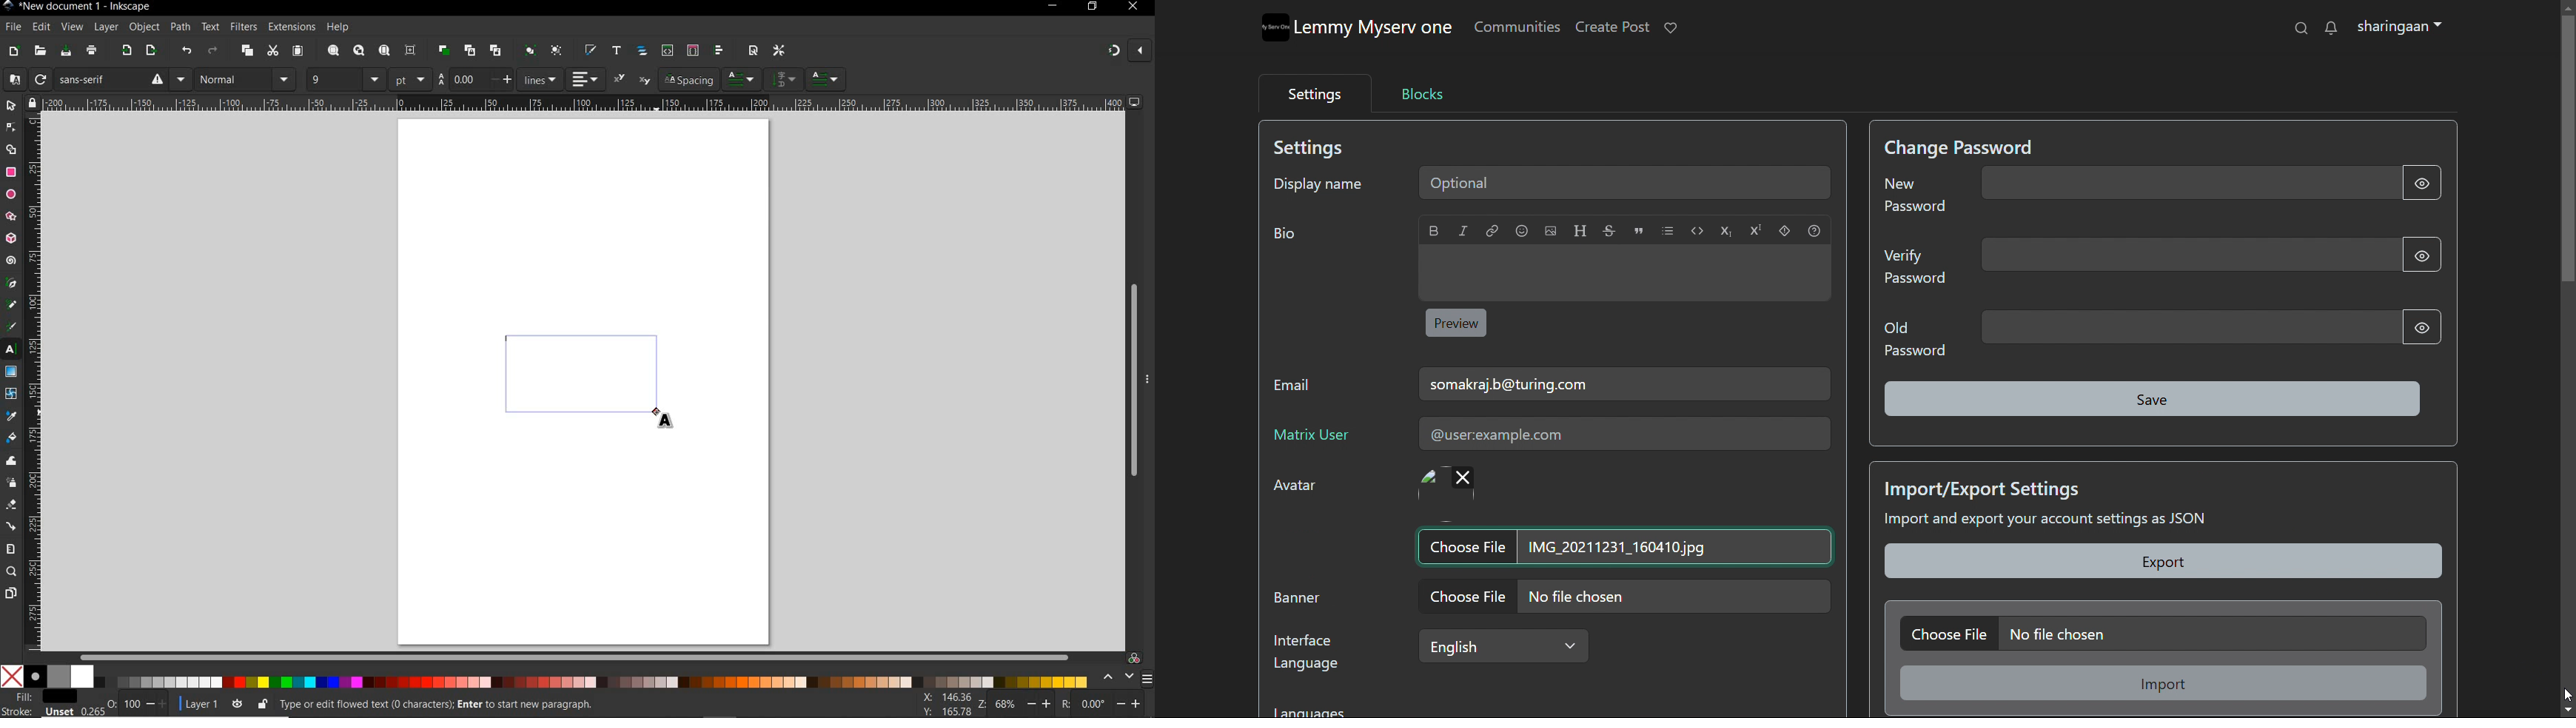 The height and width of the screenshot is (728, 2576). Describe the element at coordinates (332, 78) in the screenshot. I see `9` at that location.